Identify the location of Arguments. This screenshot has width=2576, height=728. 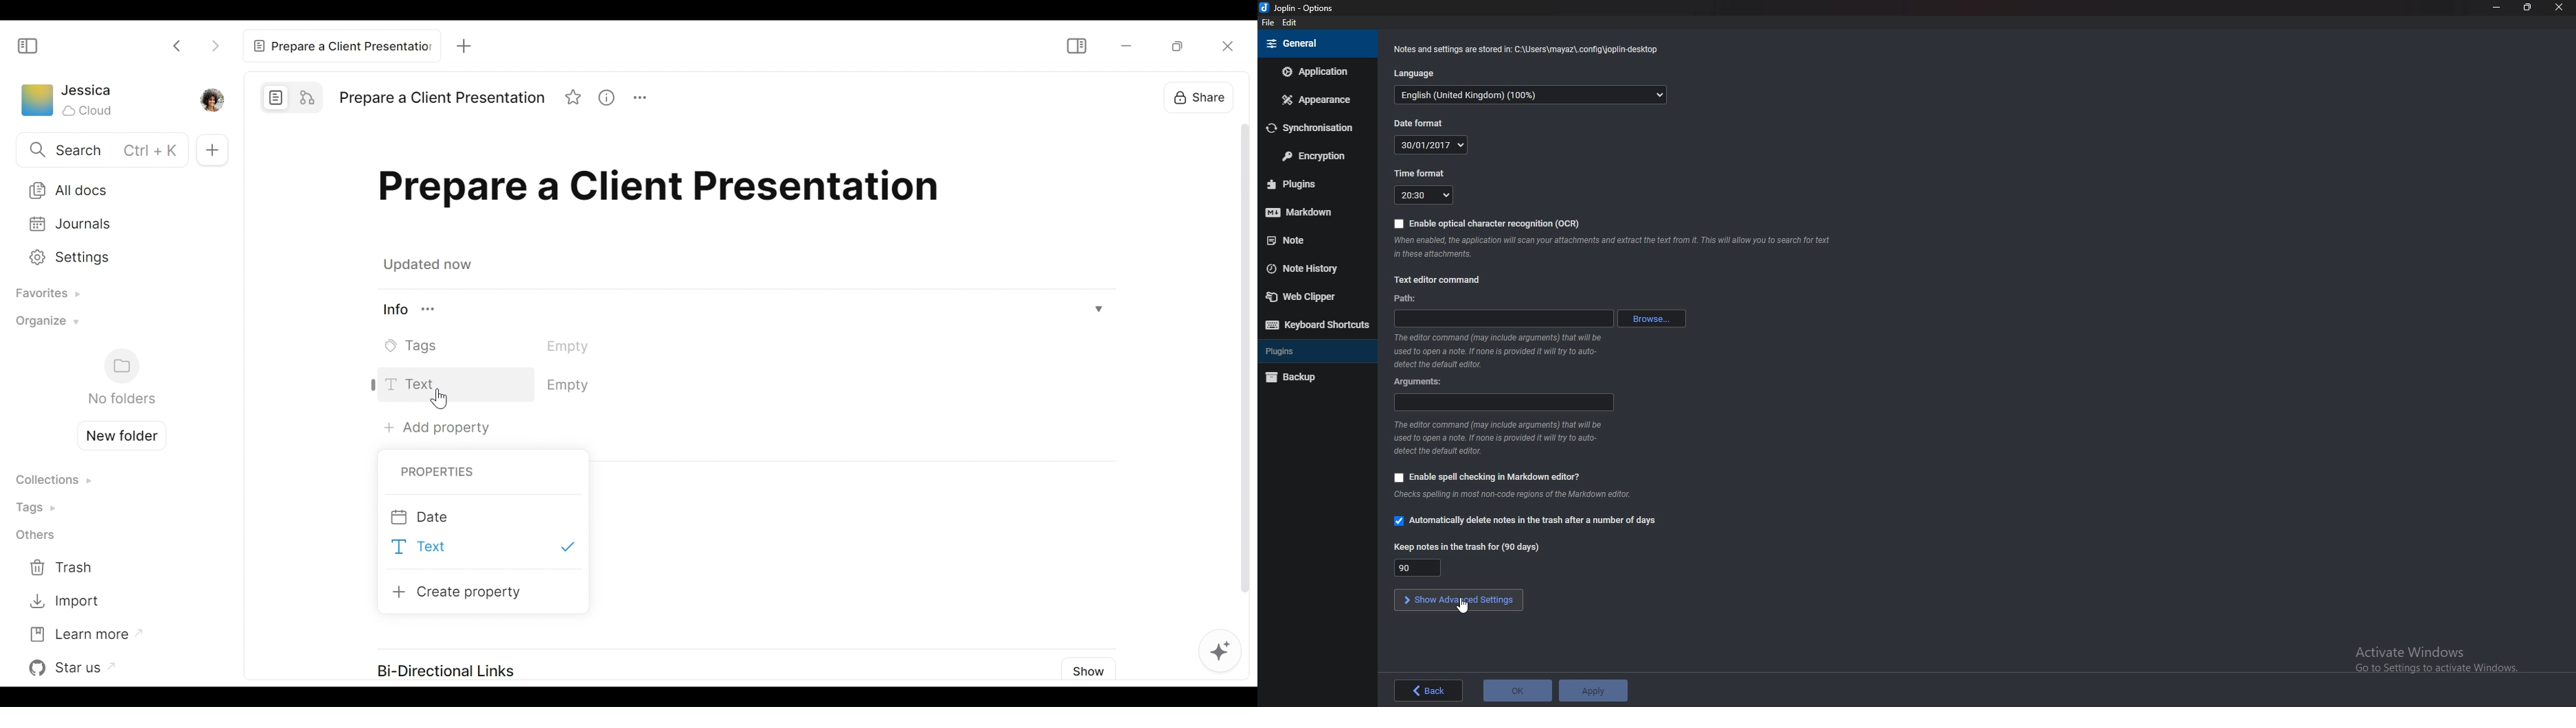
(1420, 383).